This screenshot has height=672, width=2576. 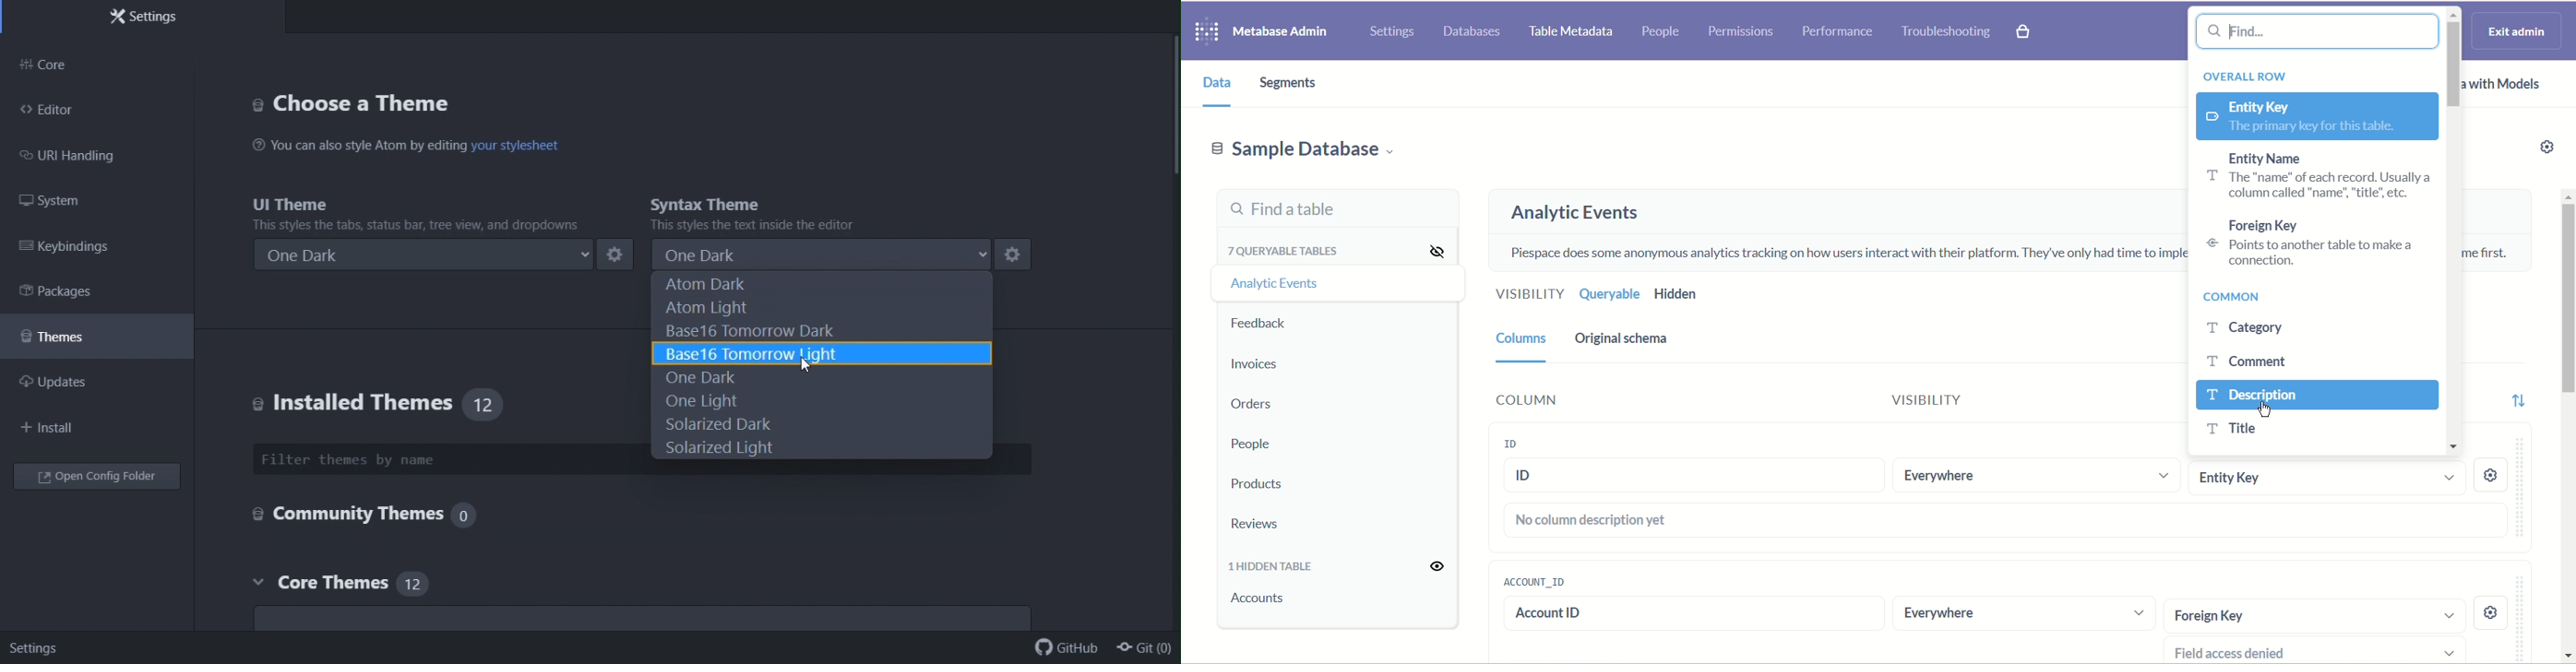 What do you see at coordinates (2313, 615) in the screenshot?
I see `foreign key` at bounding box center [2313, 615].